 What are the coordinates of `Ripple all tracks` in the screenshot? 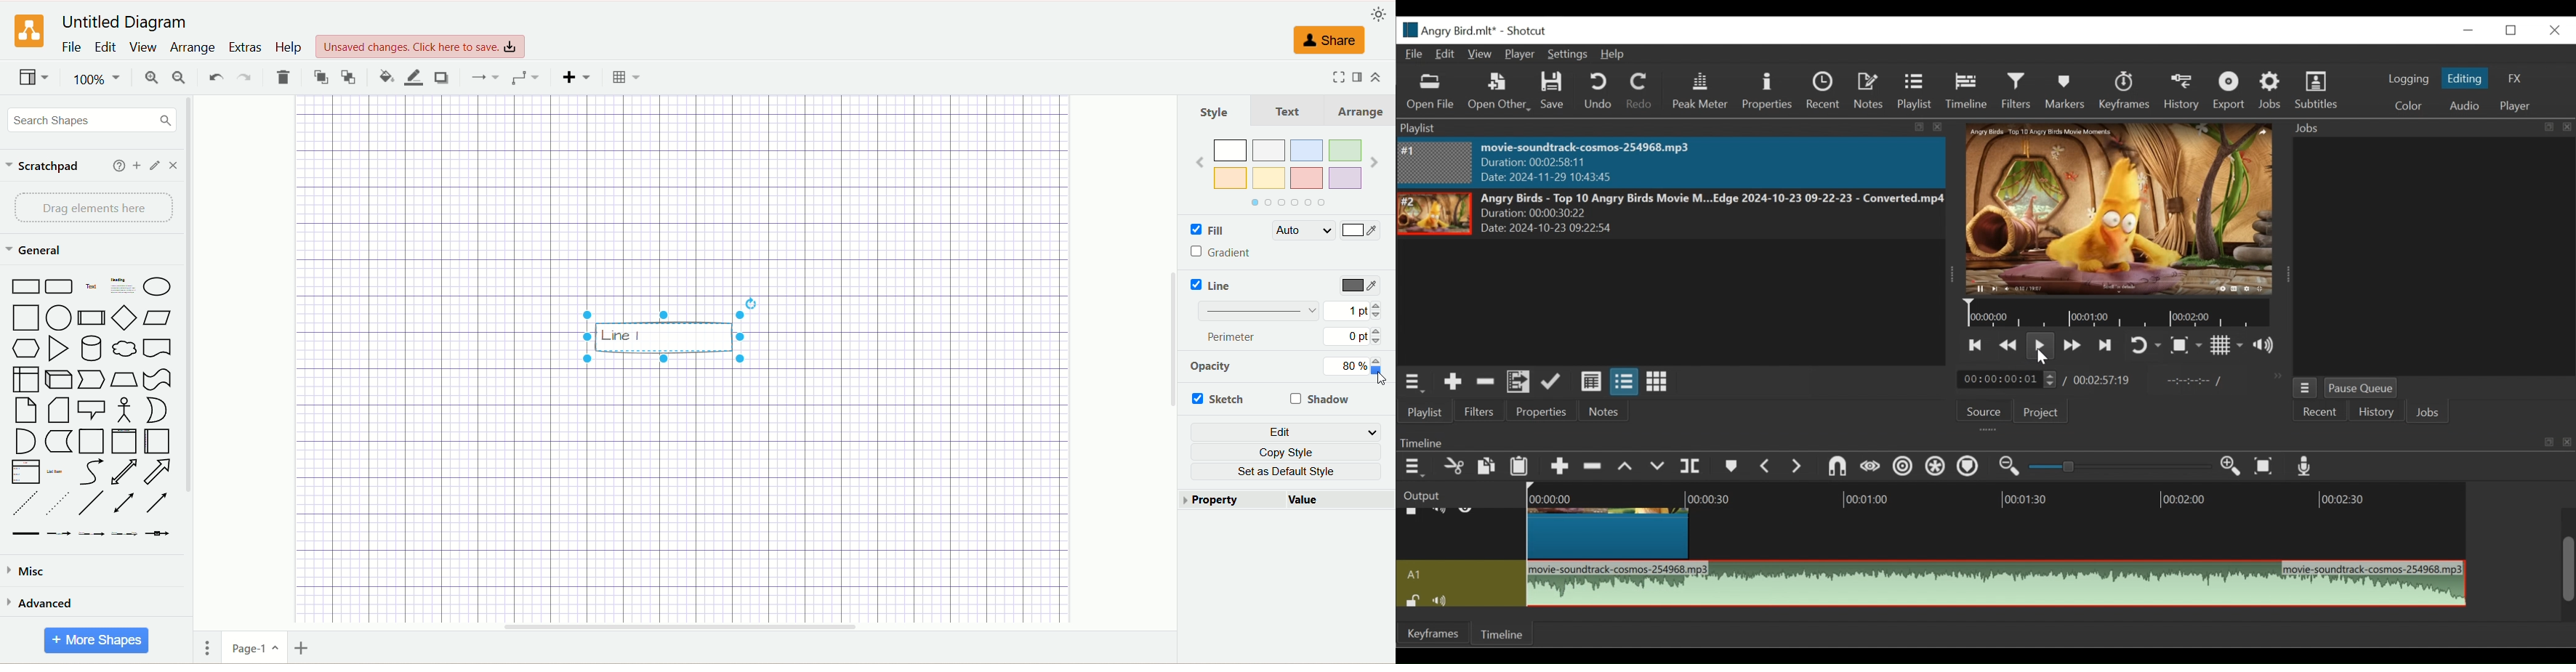 It's located at (1937, 468).